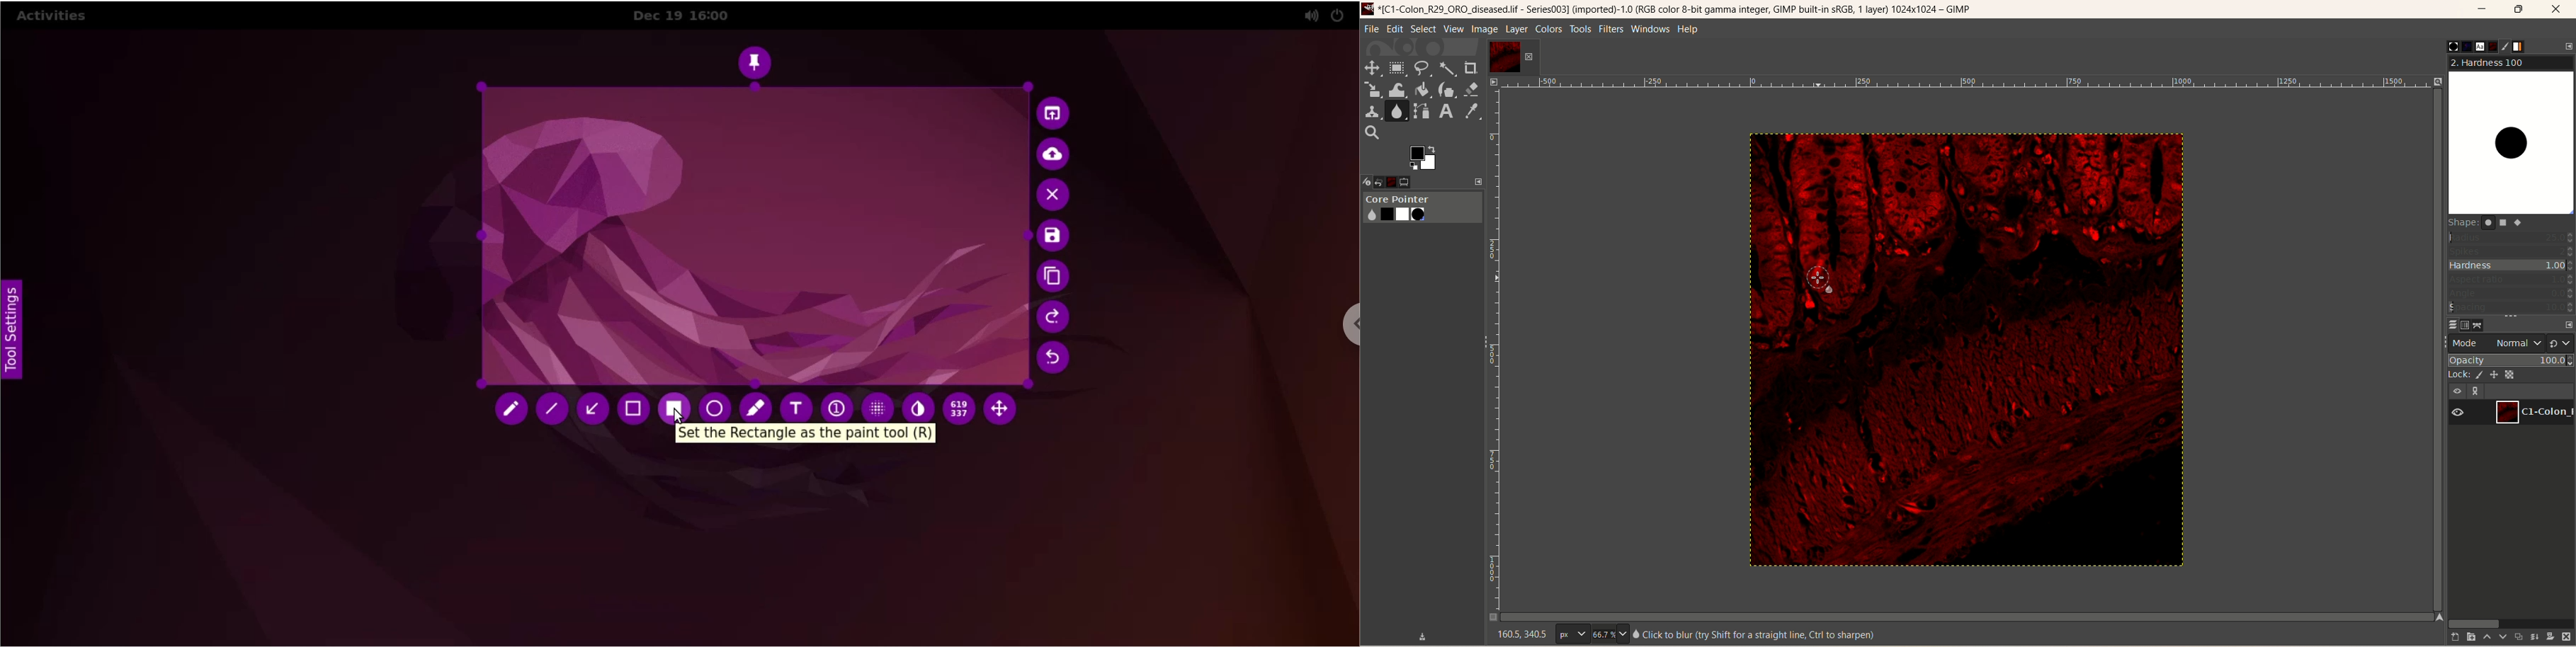 Image resolution: width=2576 pixels, height=672 pixels. Describe the element at coordinates (1479, 181) in the screenshot. I see `expand` at that location.